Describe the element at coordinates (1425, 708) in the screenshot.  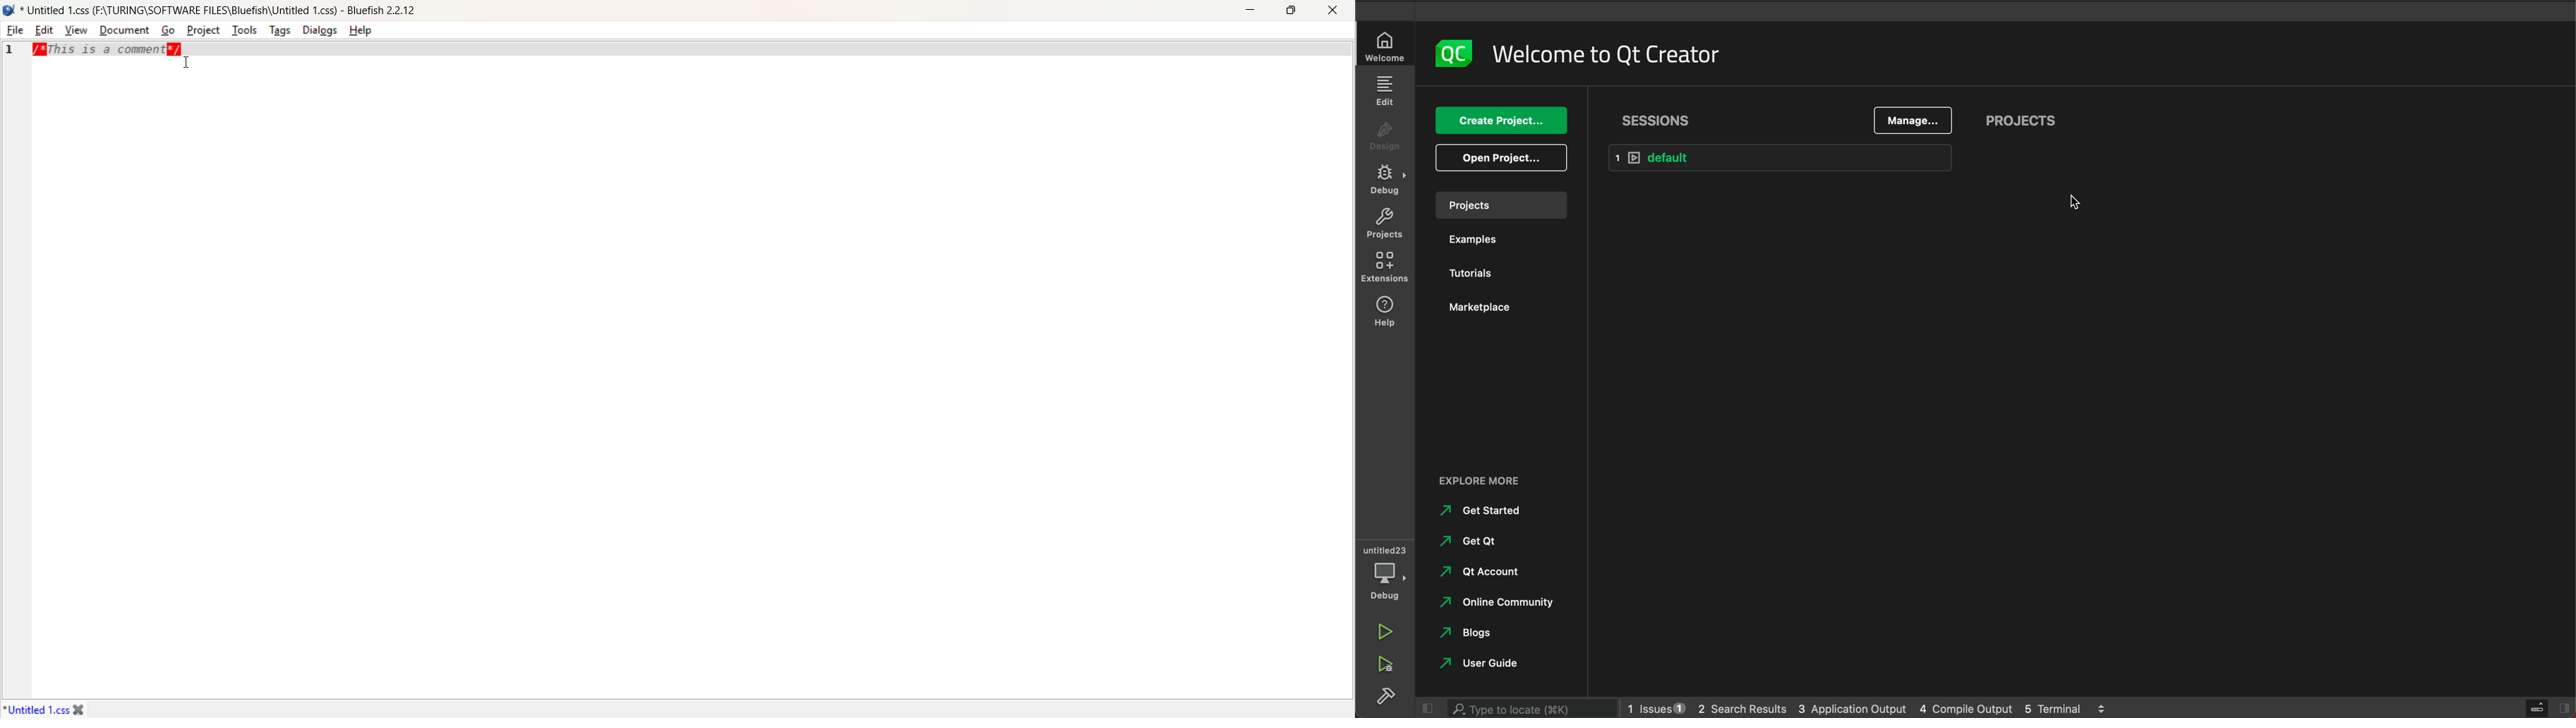
I see `close slide bar` at that location.